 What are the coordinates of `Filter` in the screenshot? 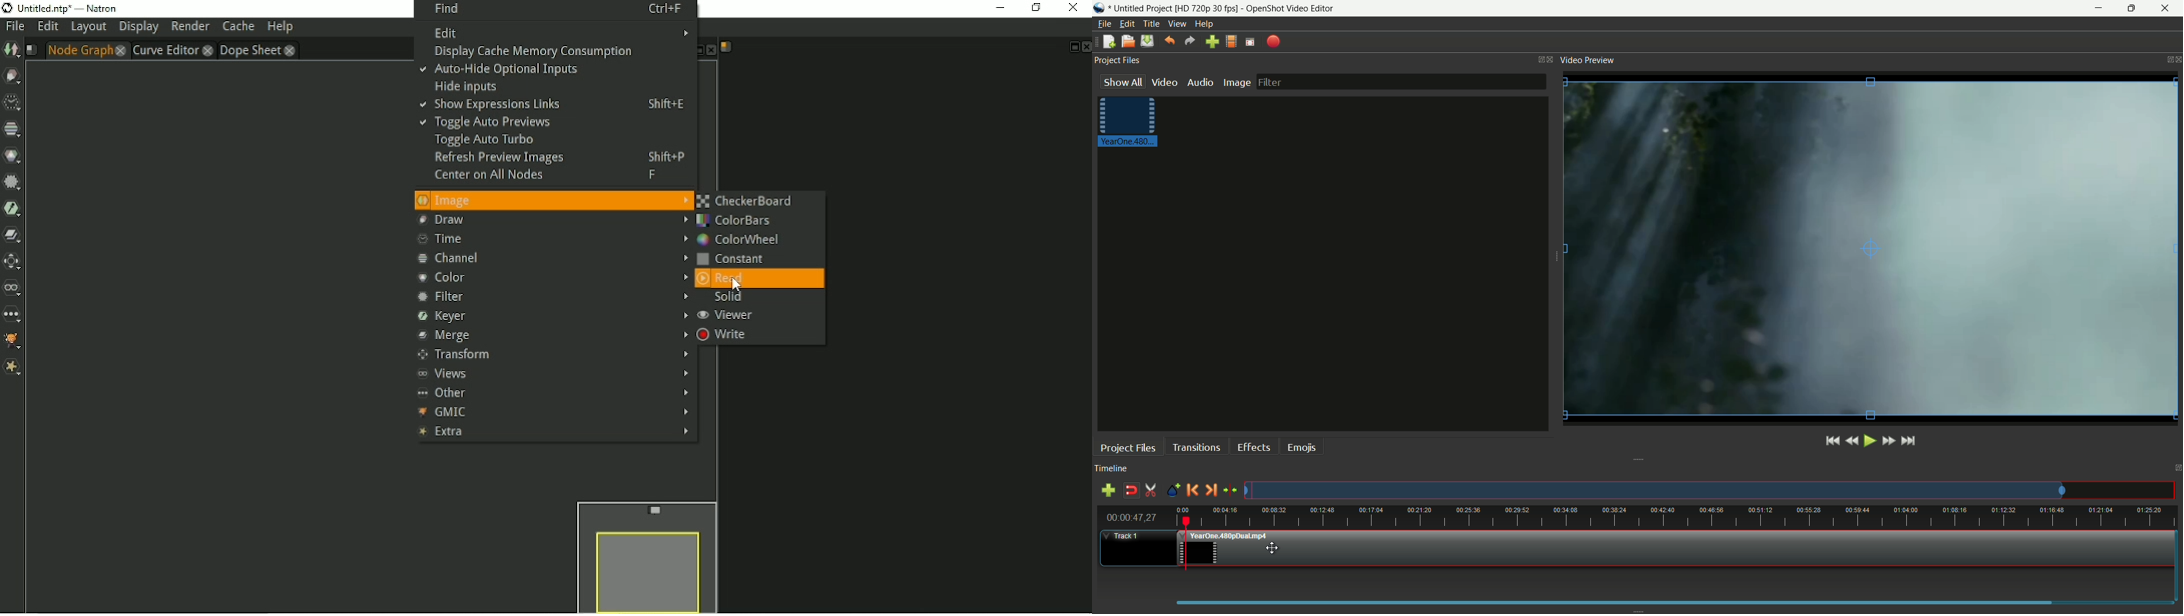 It's located at (12, 182).